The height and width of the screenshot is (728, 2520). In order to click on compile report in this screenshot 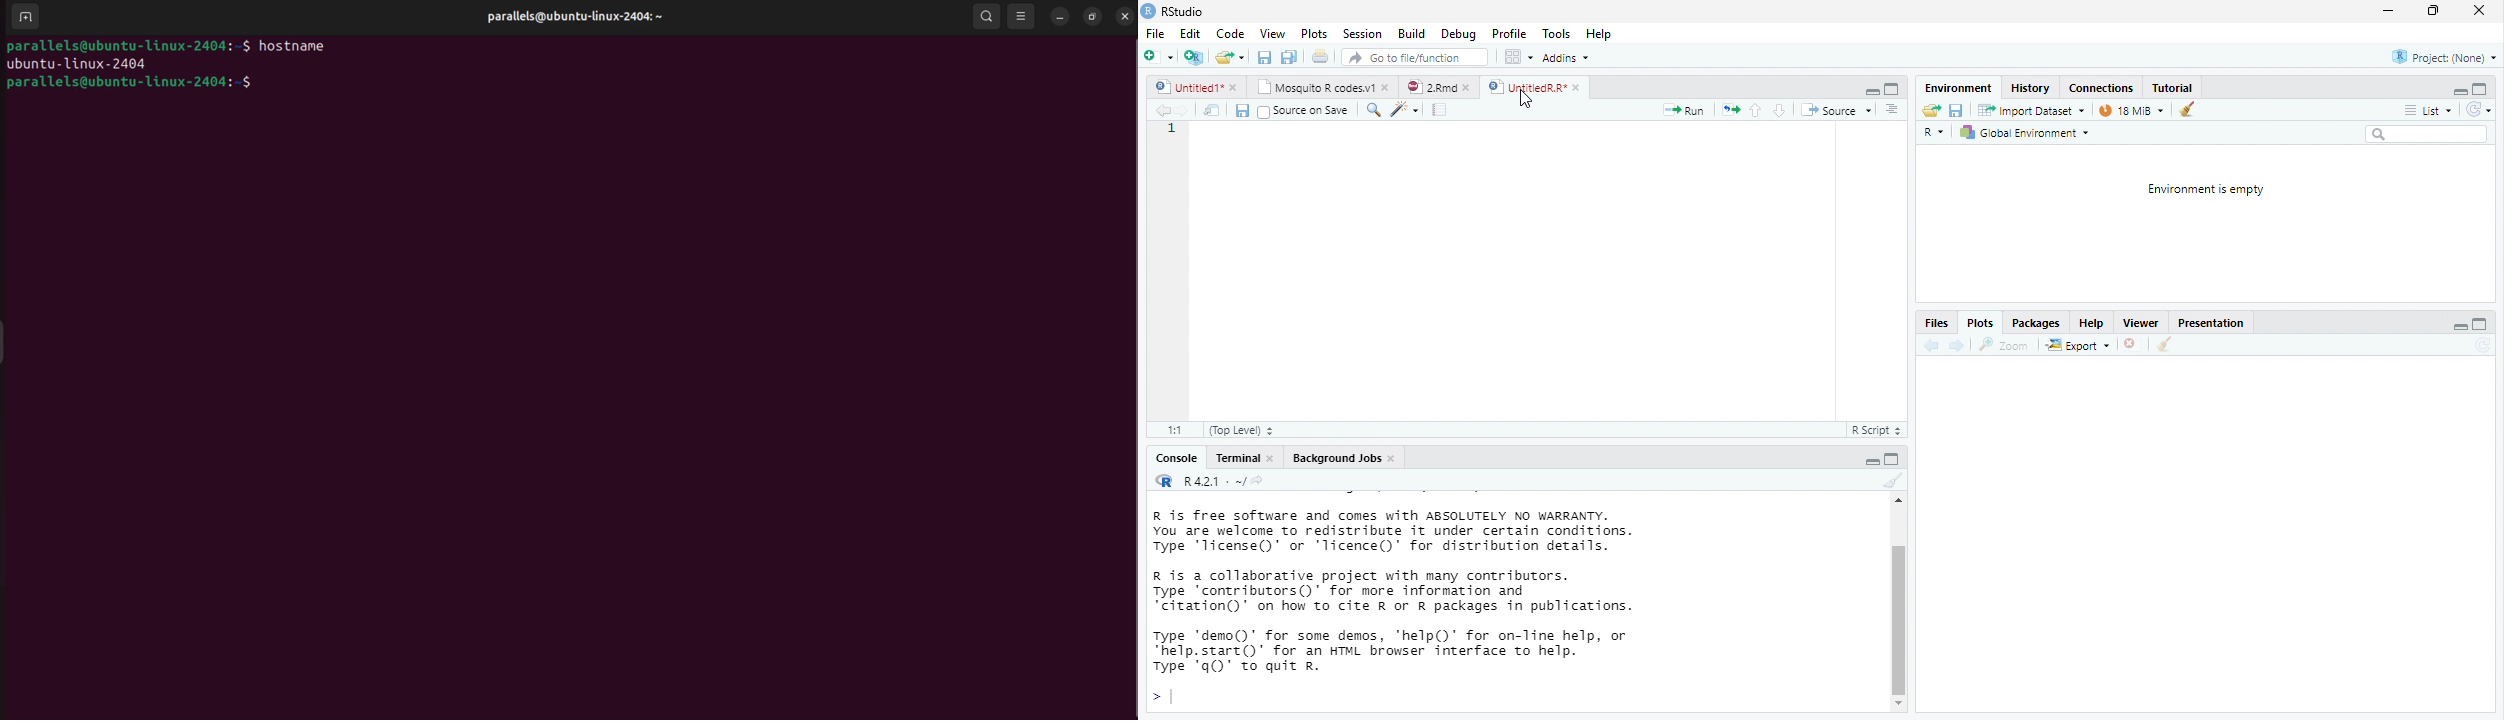, I will do `click(1441, 109)`.